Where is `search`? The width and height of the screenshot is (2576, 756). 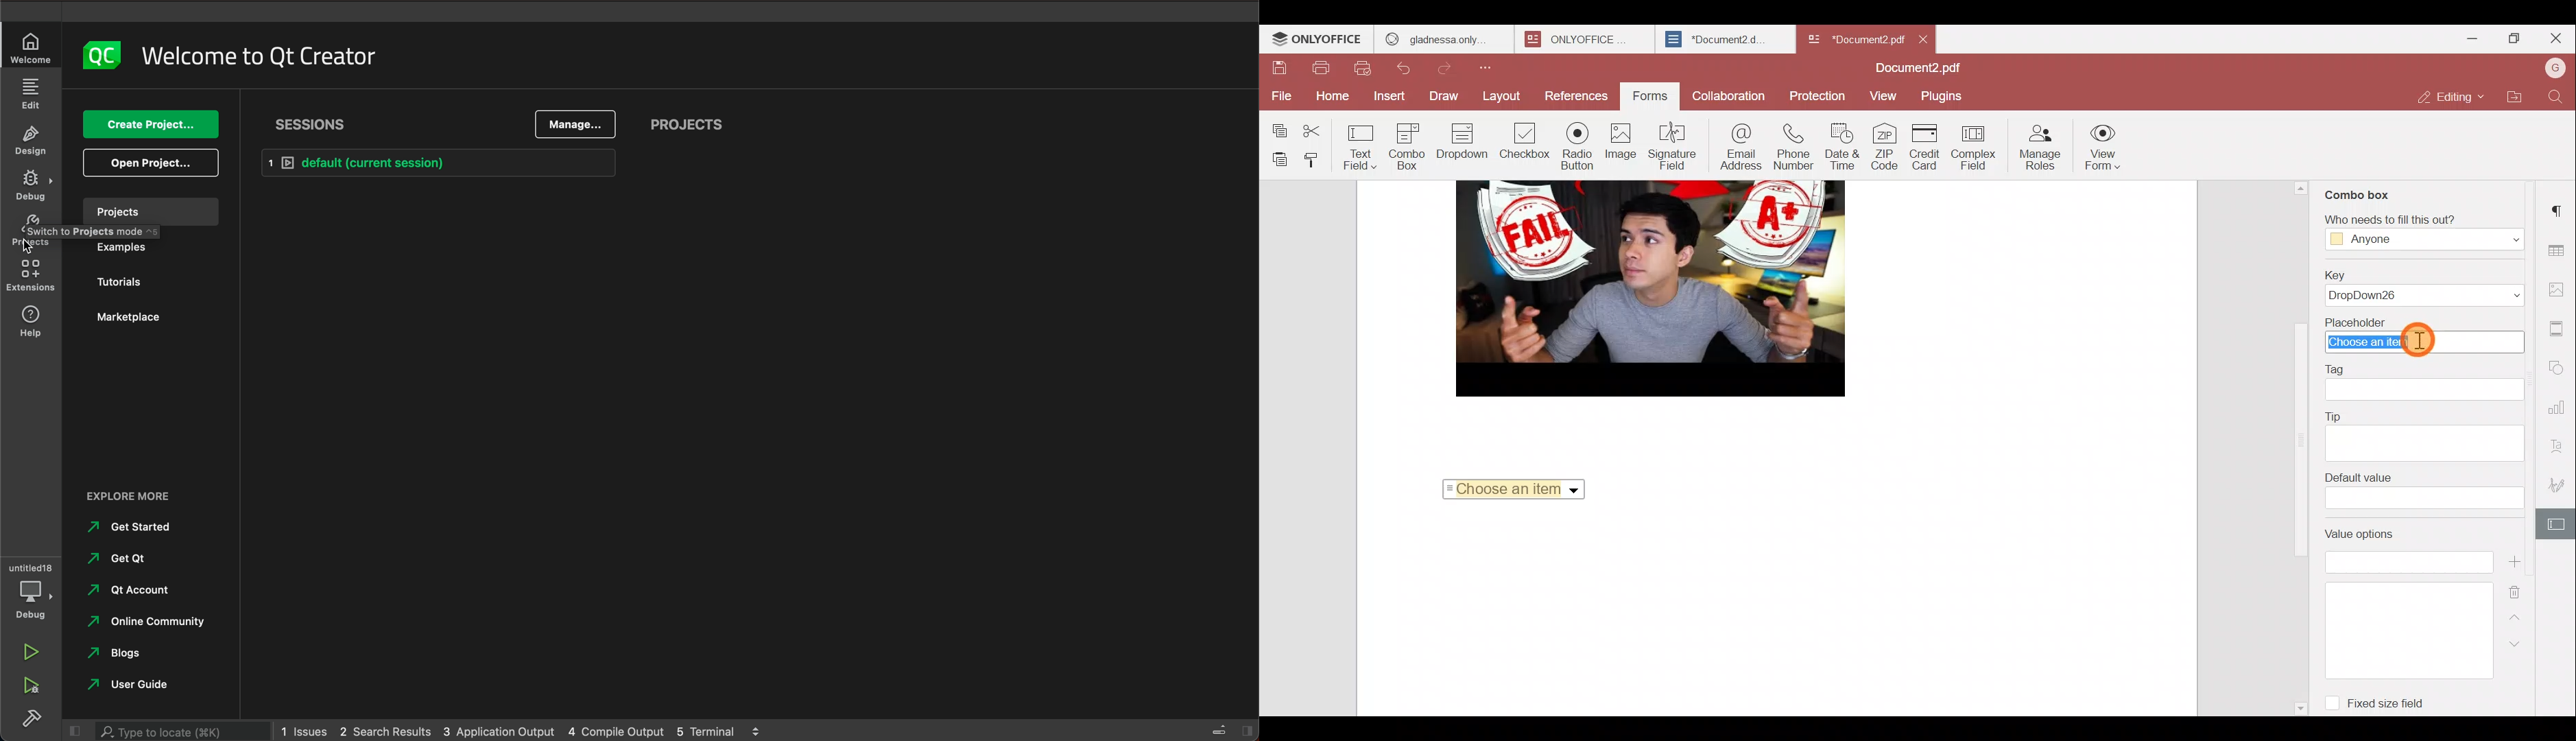
search is located at coordinates (183, 732).